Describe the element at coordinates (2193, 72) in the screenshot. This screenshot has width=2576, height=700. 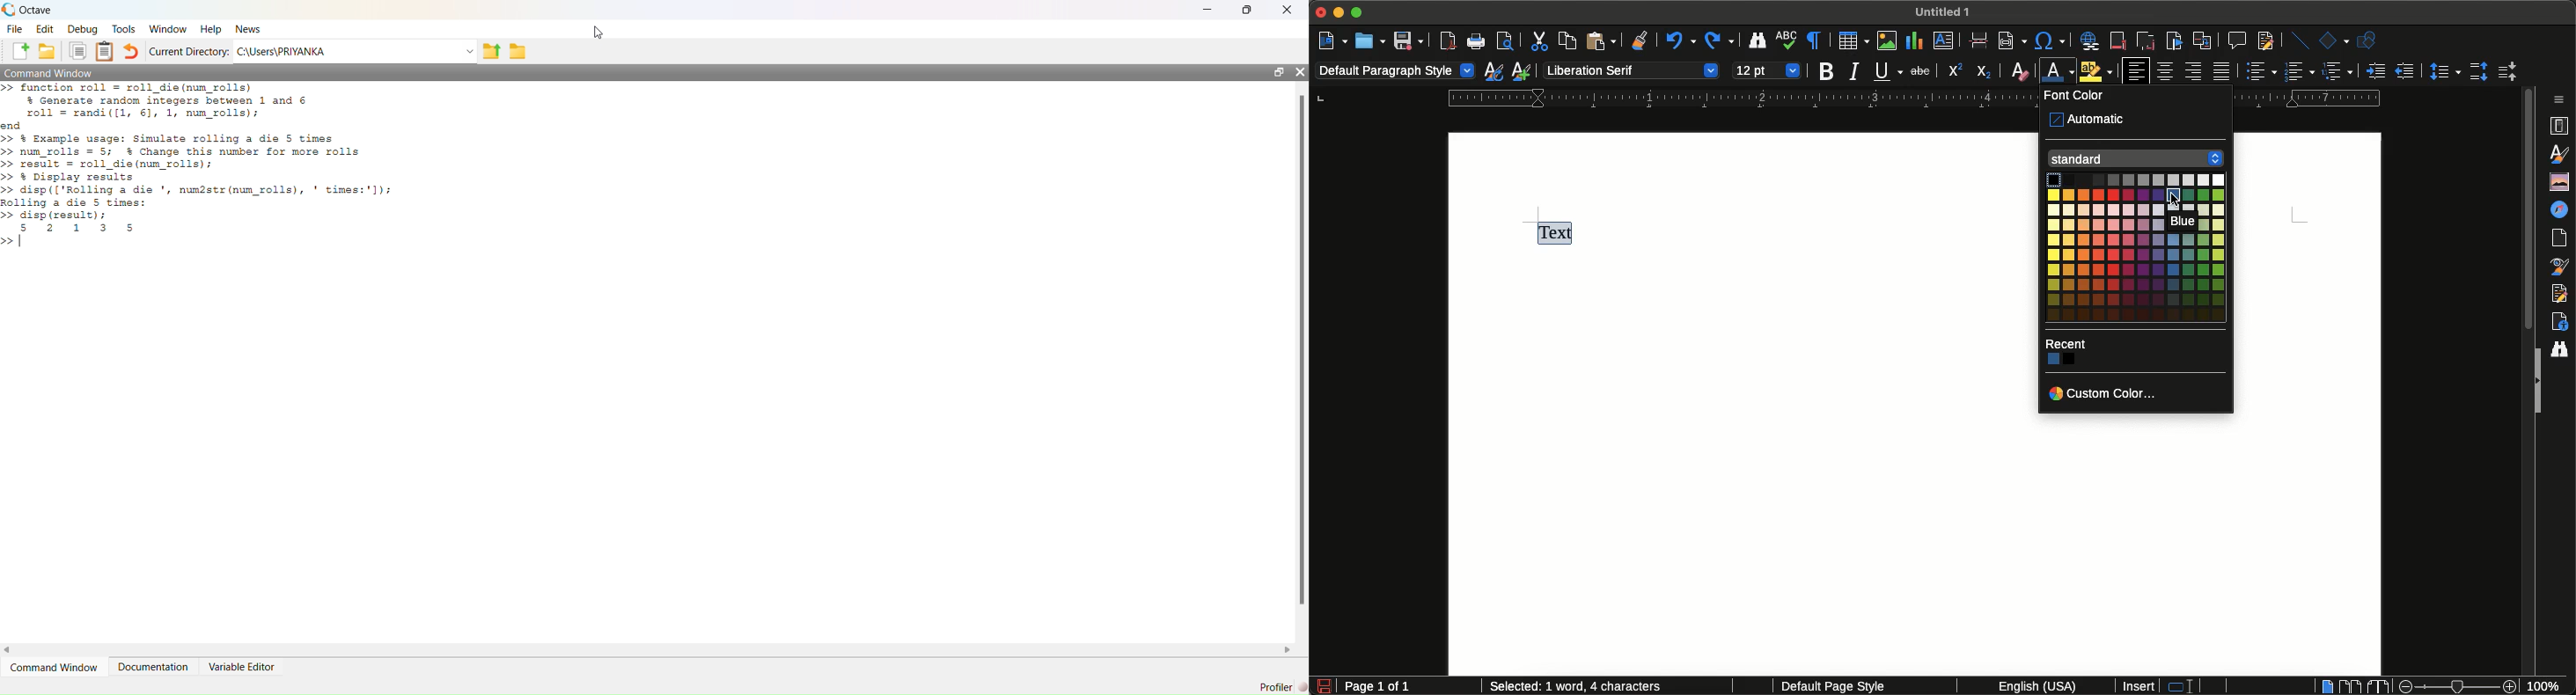
I see `Align right ` at that location.